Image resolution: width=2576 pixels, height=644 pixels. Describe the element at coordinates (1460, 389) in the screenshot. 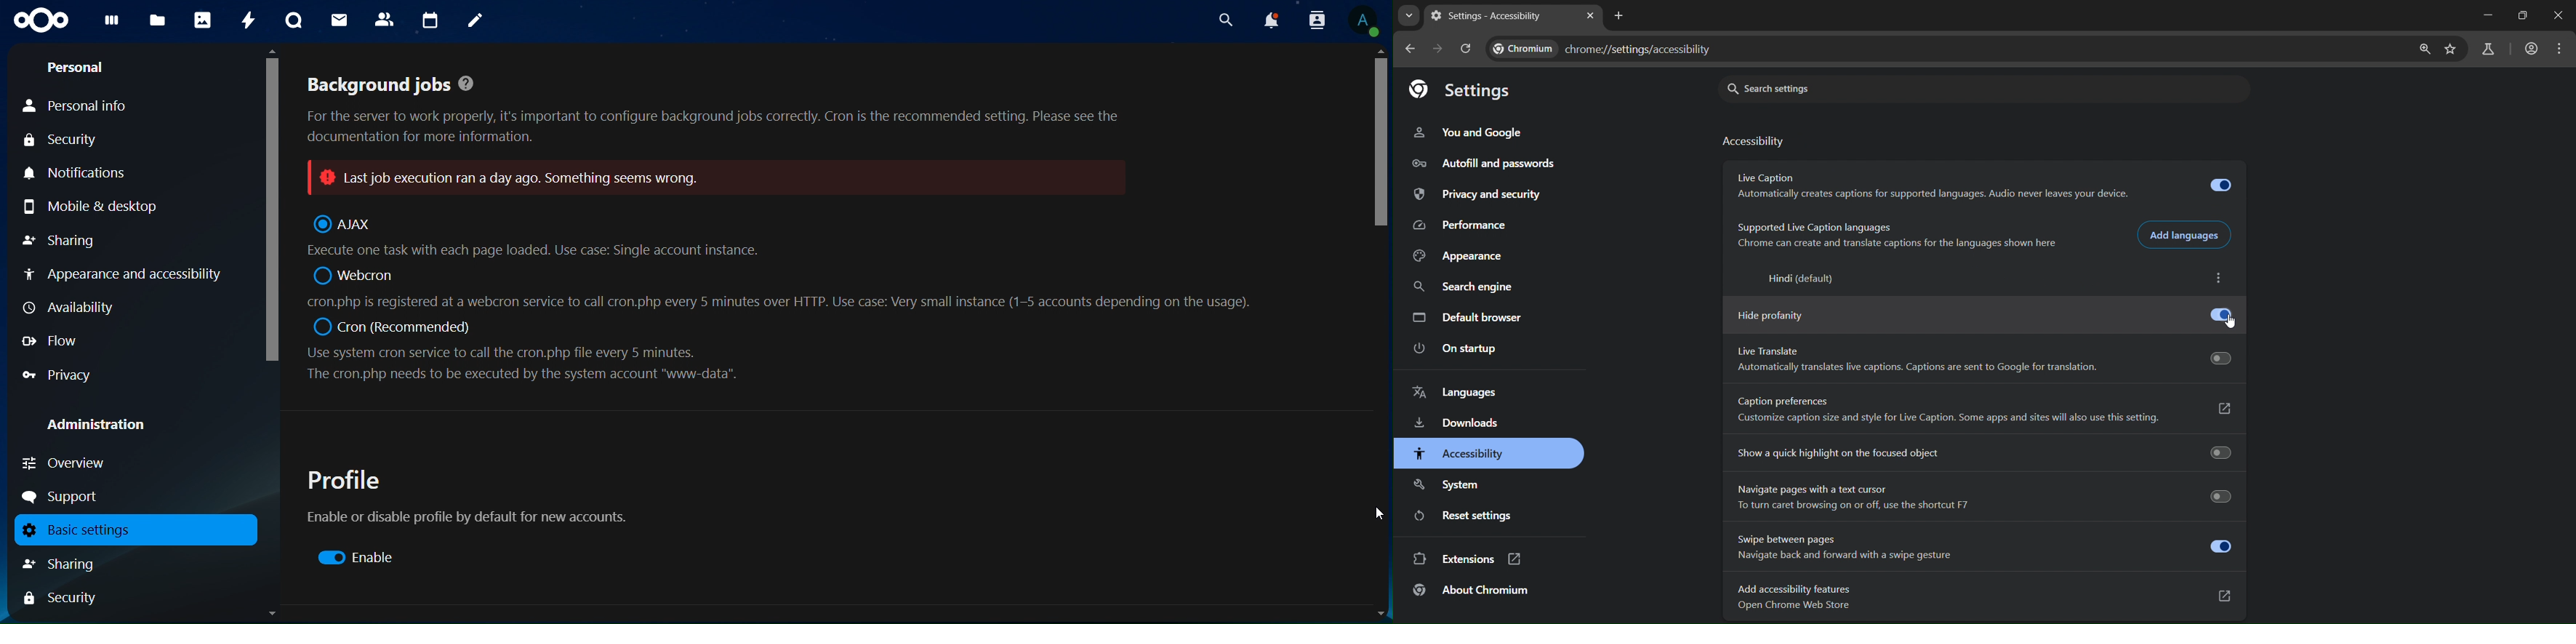

I see `languages` at that location.